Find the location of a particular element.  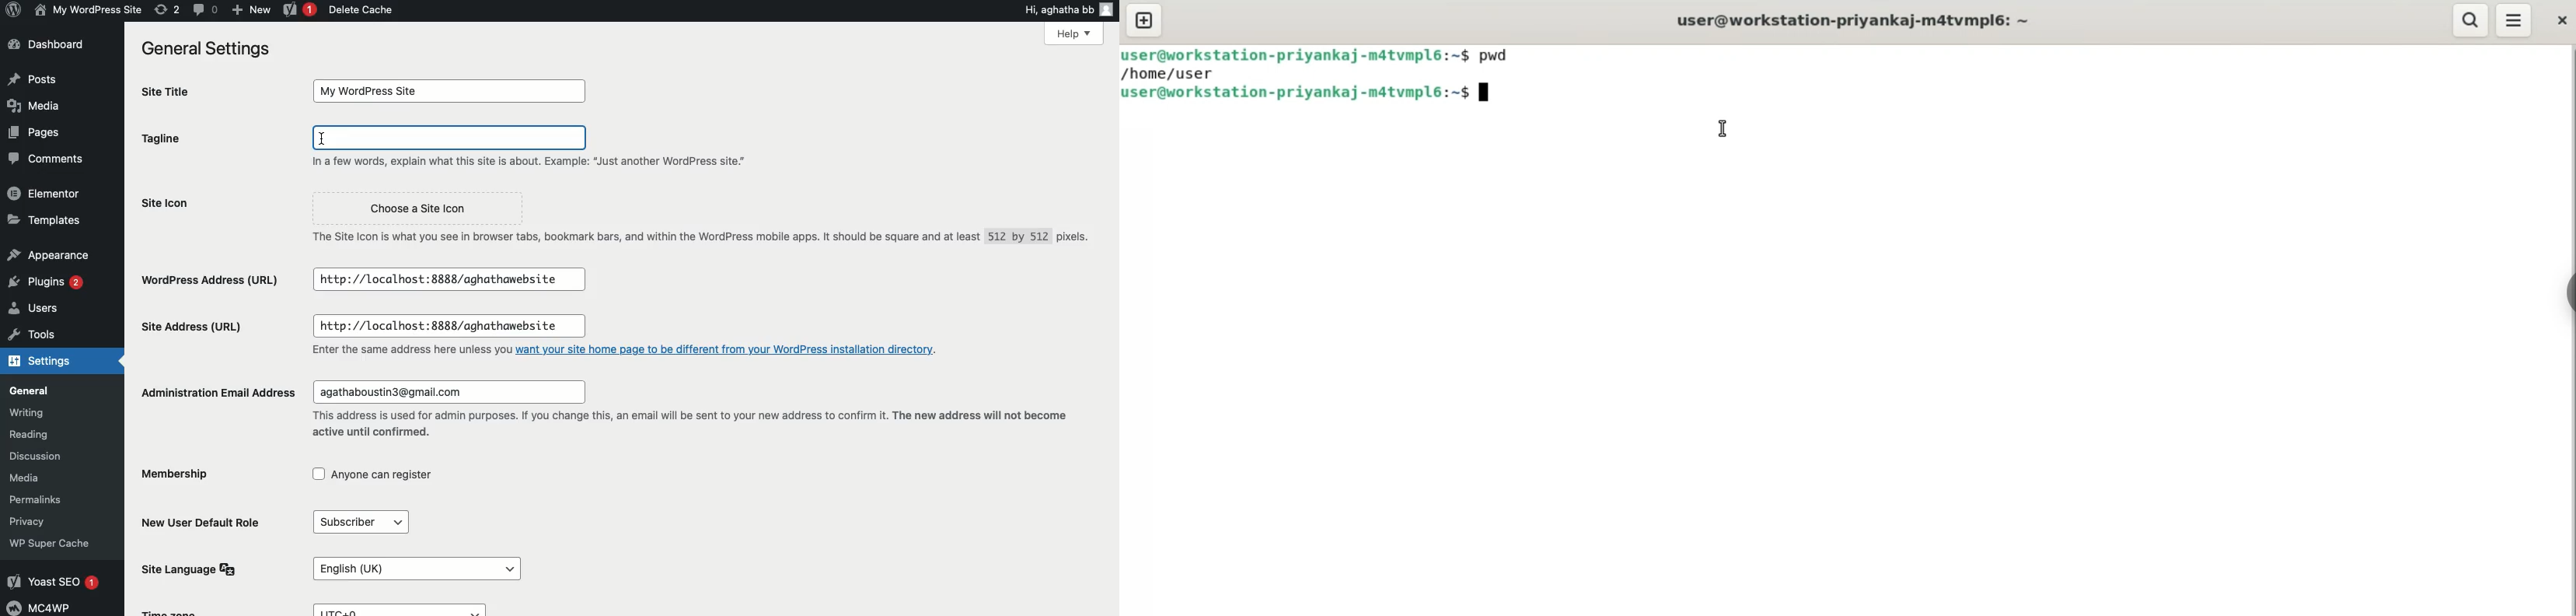

Users is located at coordinates (47, 310).